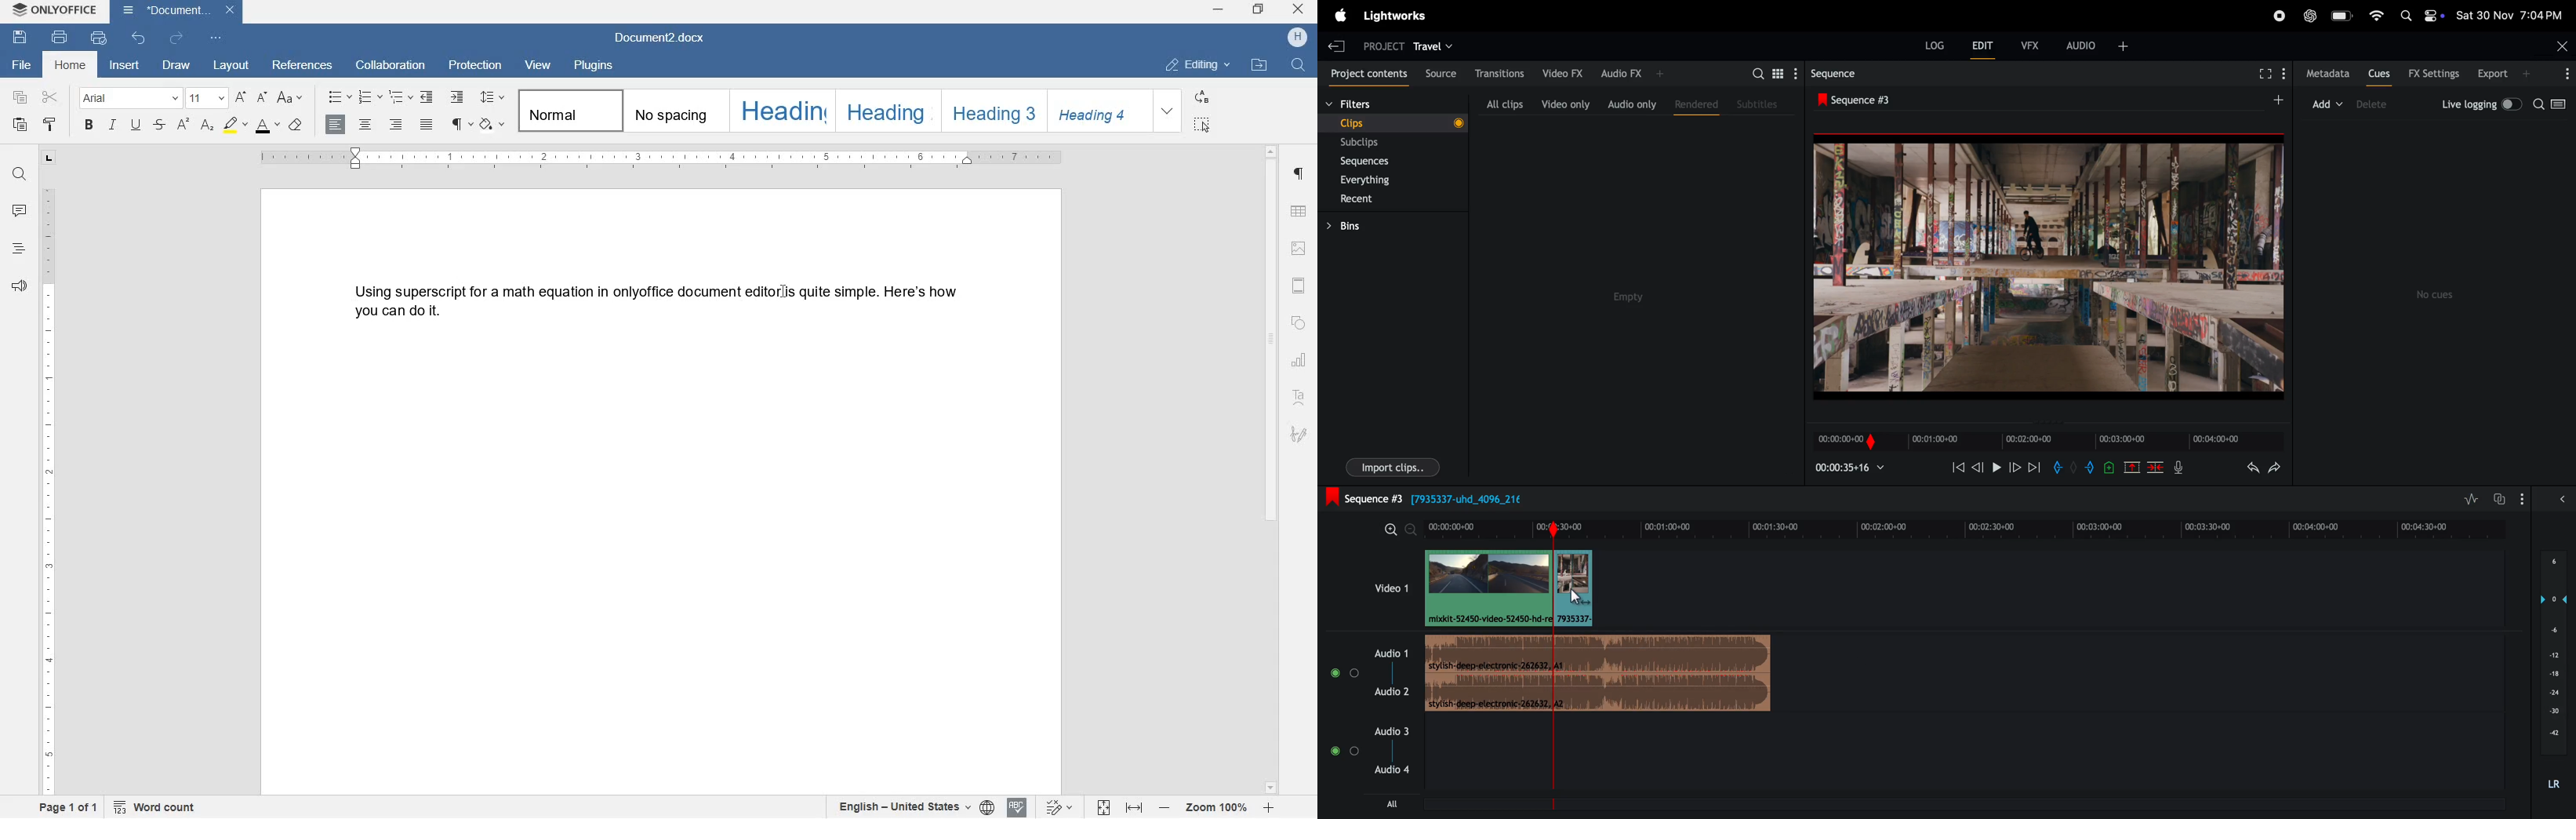 The image size is (2576, 840). What do you see at coordinates (2073, 468) in the screenshot?
I see `` at bounding box center [2073, 468].